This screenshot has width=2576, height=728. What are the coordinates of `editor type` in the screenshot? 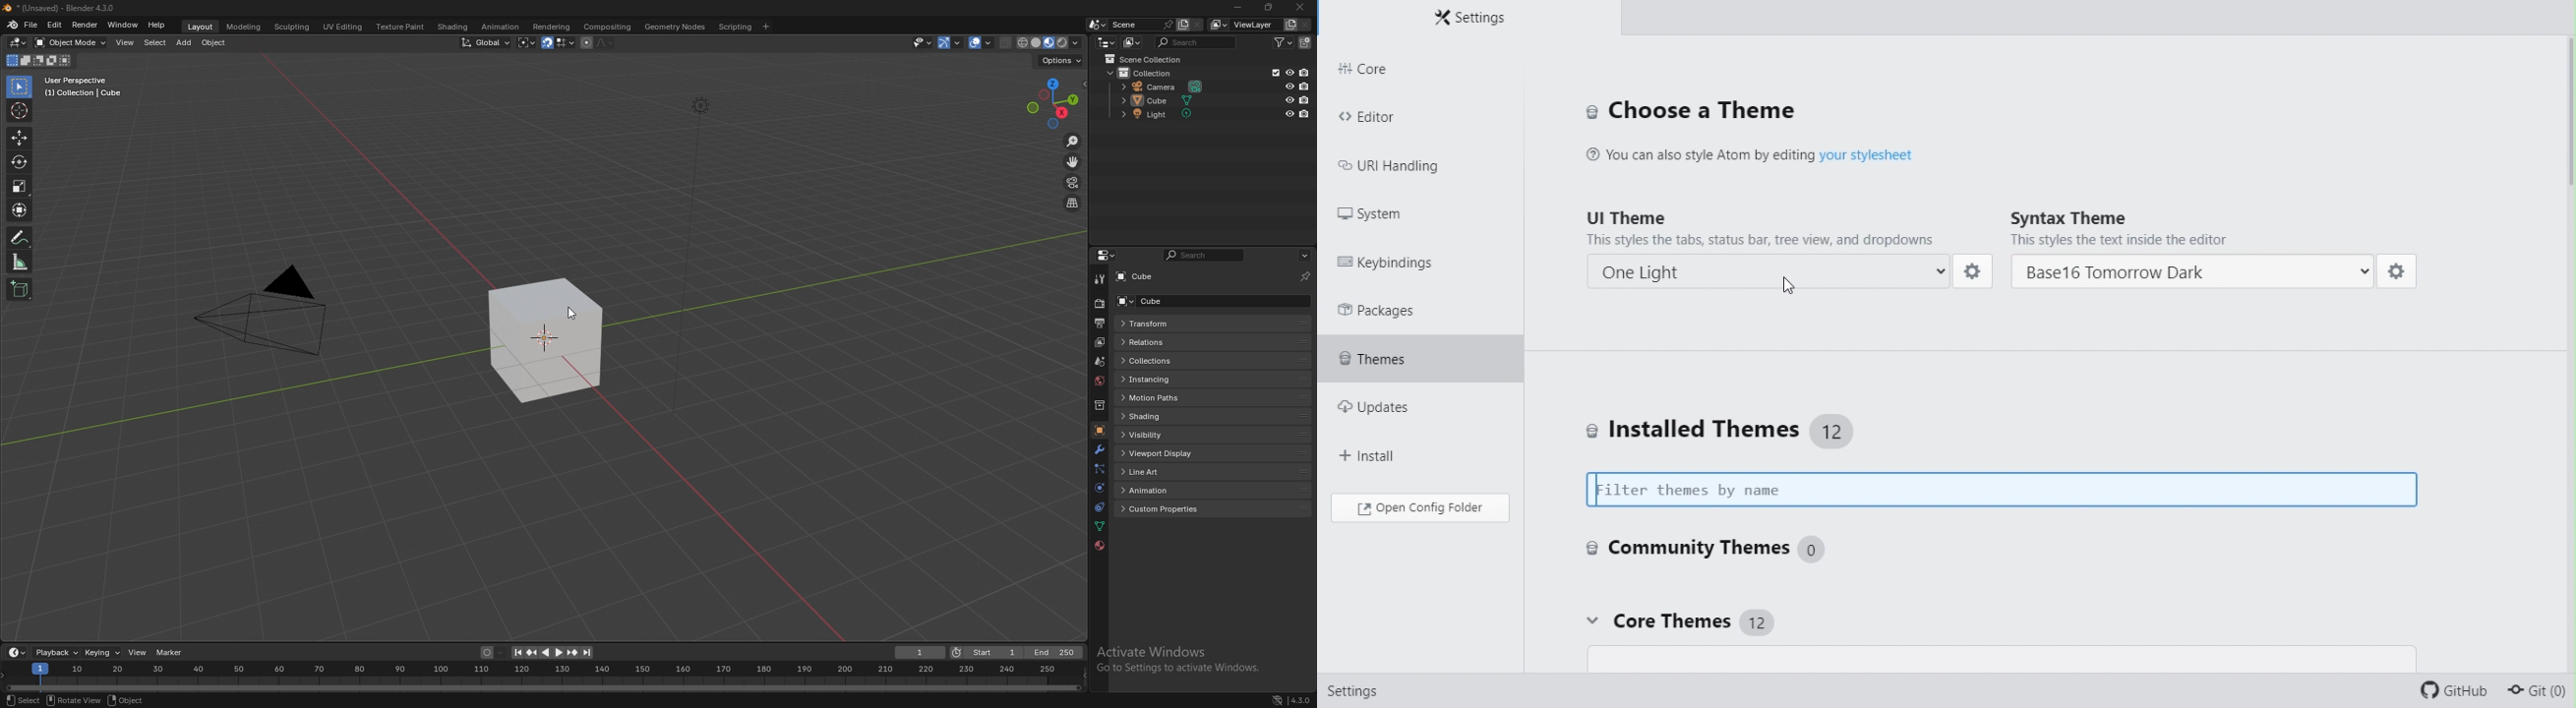 It's located at (1106, 255).